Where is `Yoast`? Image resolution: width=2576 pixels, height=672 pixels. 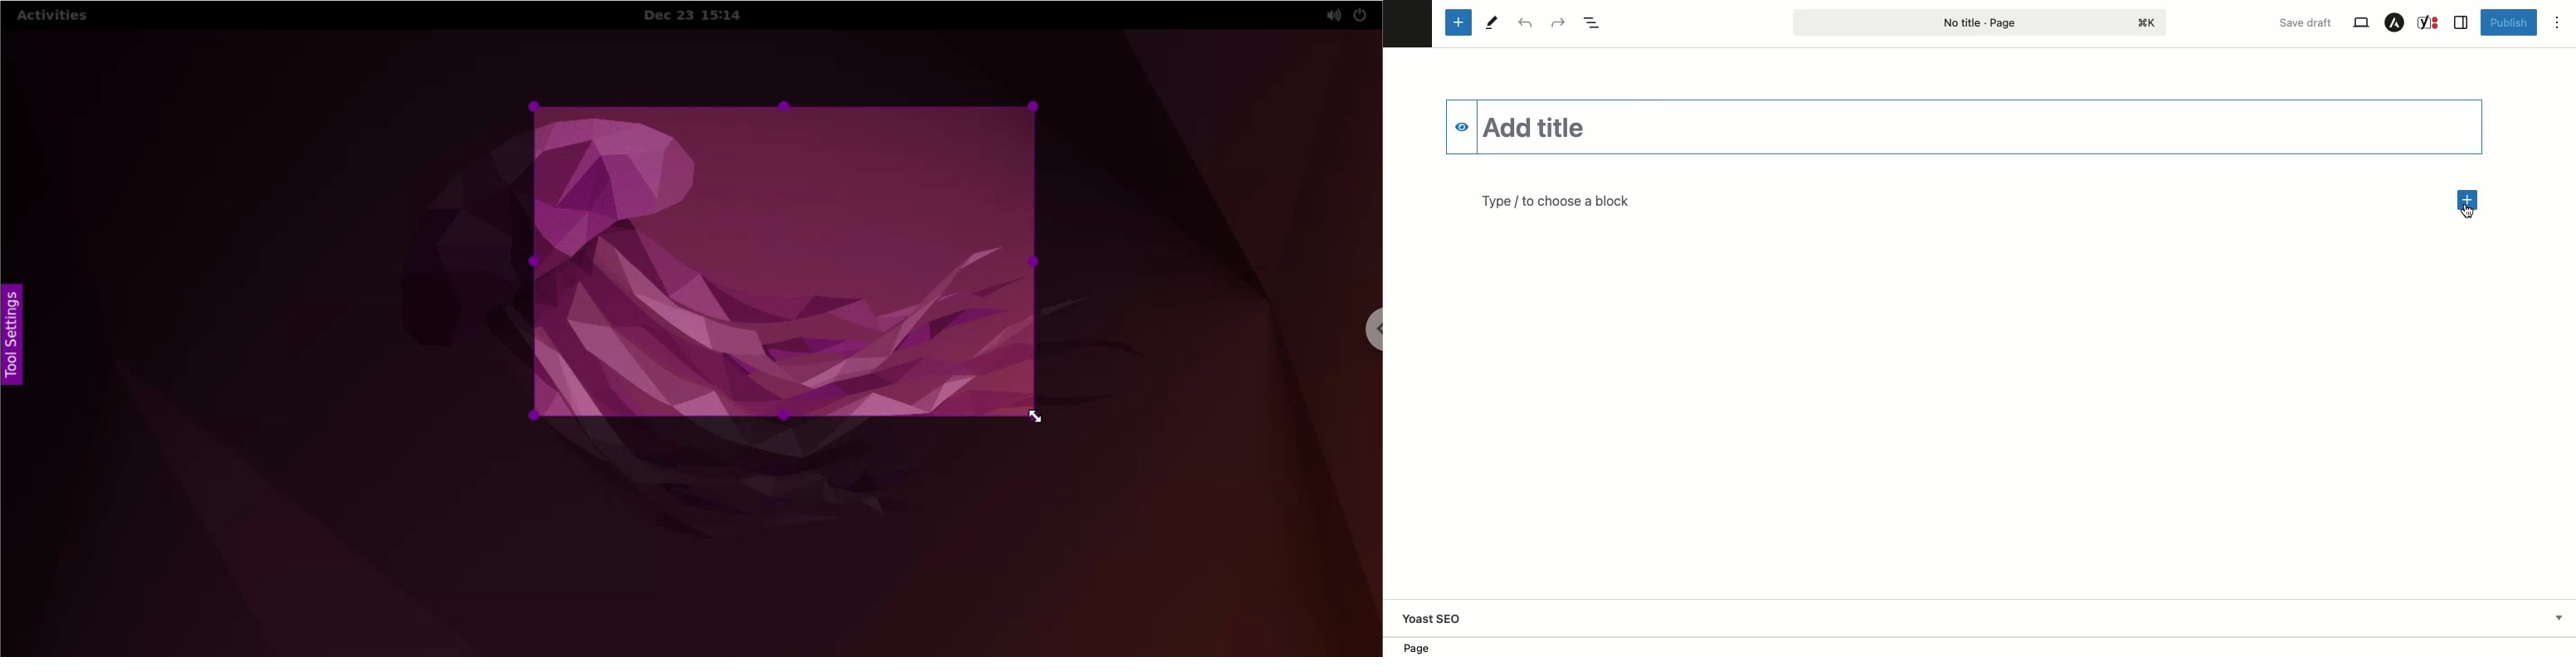 Yoast is located at coordinates (2430, 22).